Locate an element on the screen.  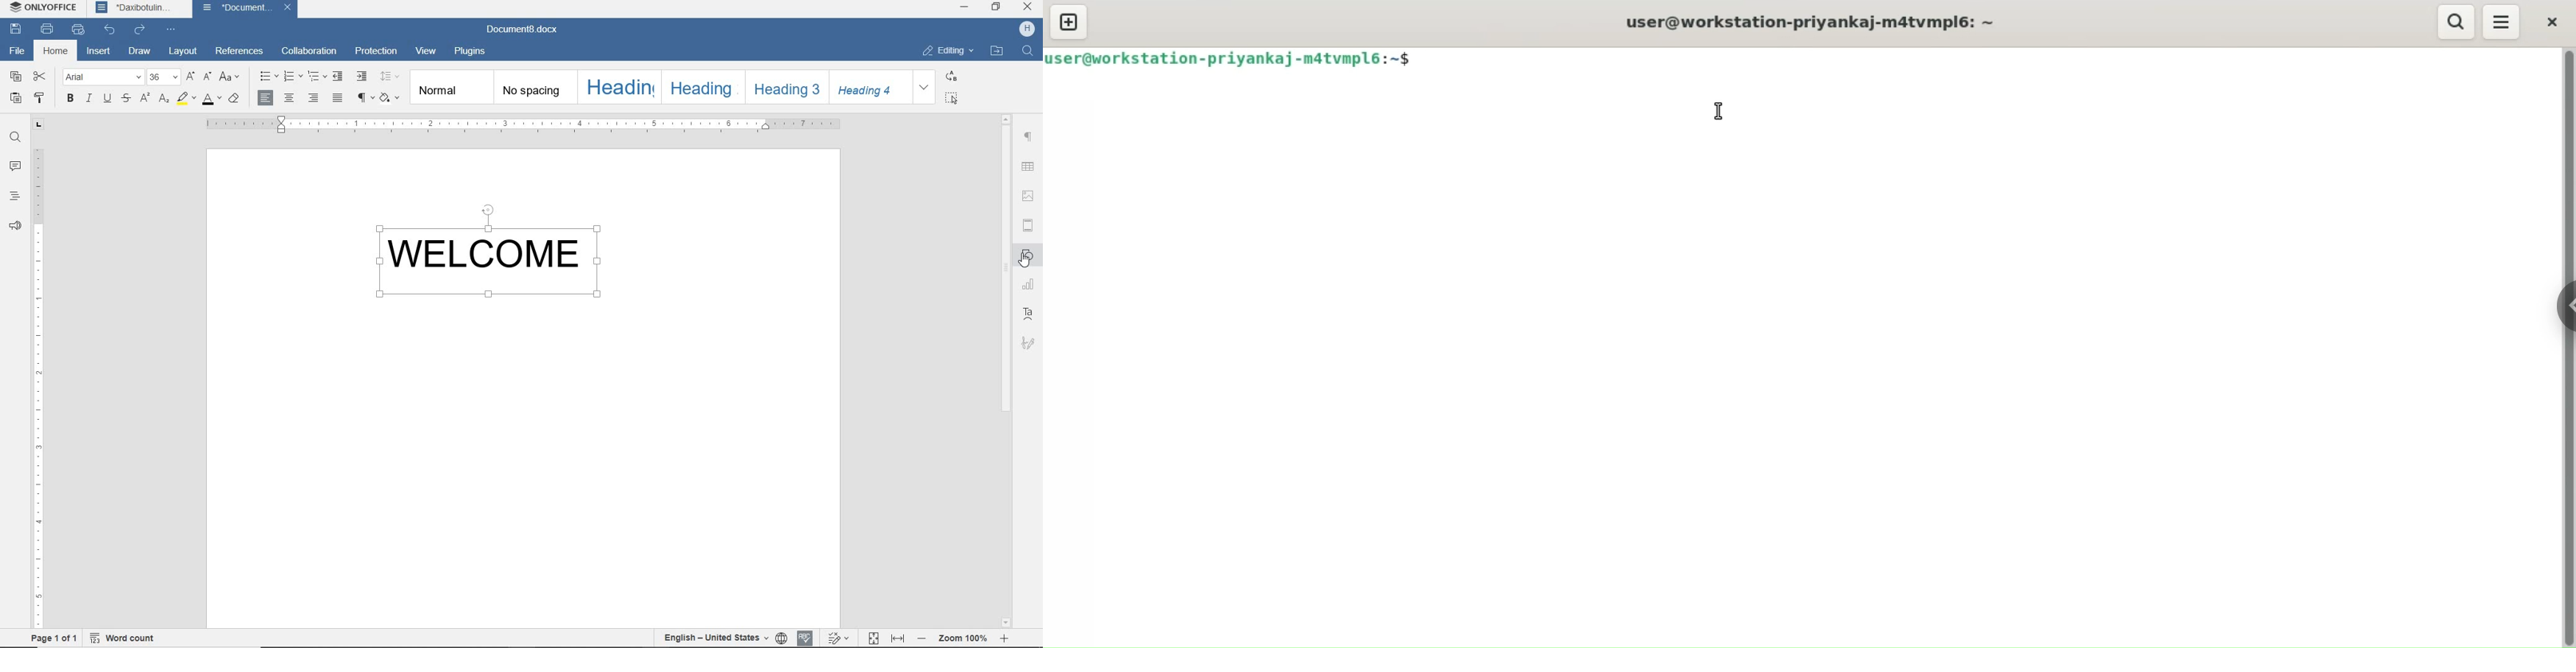
PARAGRAPH LINE SPACING is located at coordinates (389, 76).